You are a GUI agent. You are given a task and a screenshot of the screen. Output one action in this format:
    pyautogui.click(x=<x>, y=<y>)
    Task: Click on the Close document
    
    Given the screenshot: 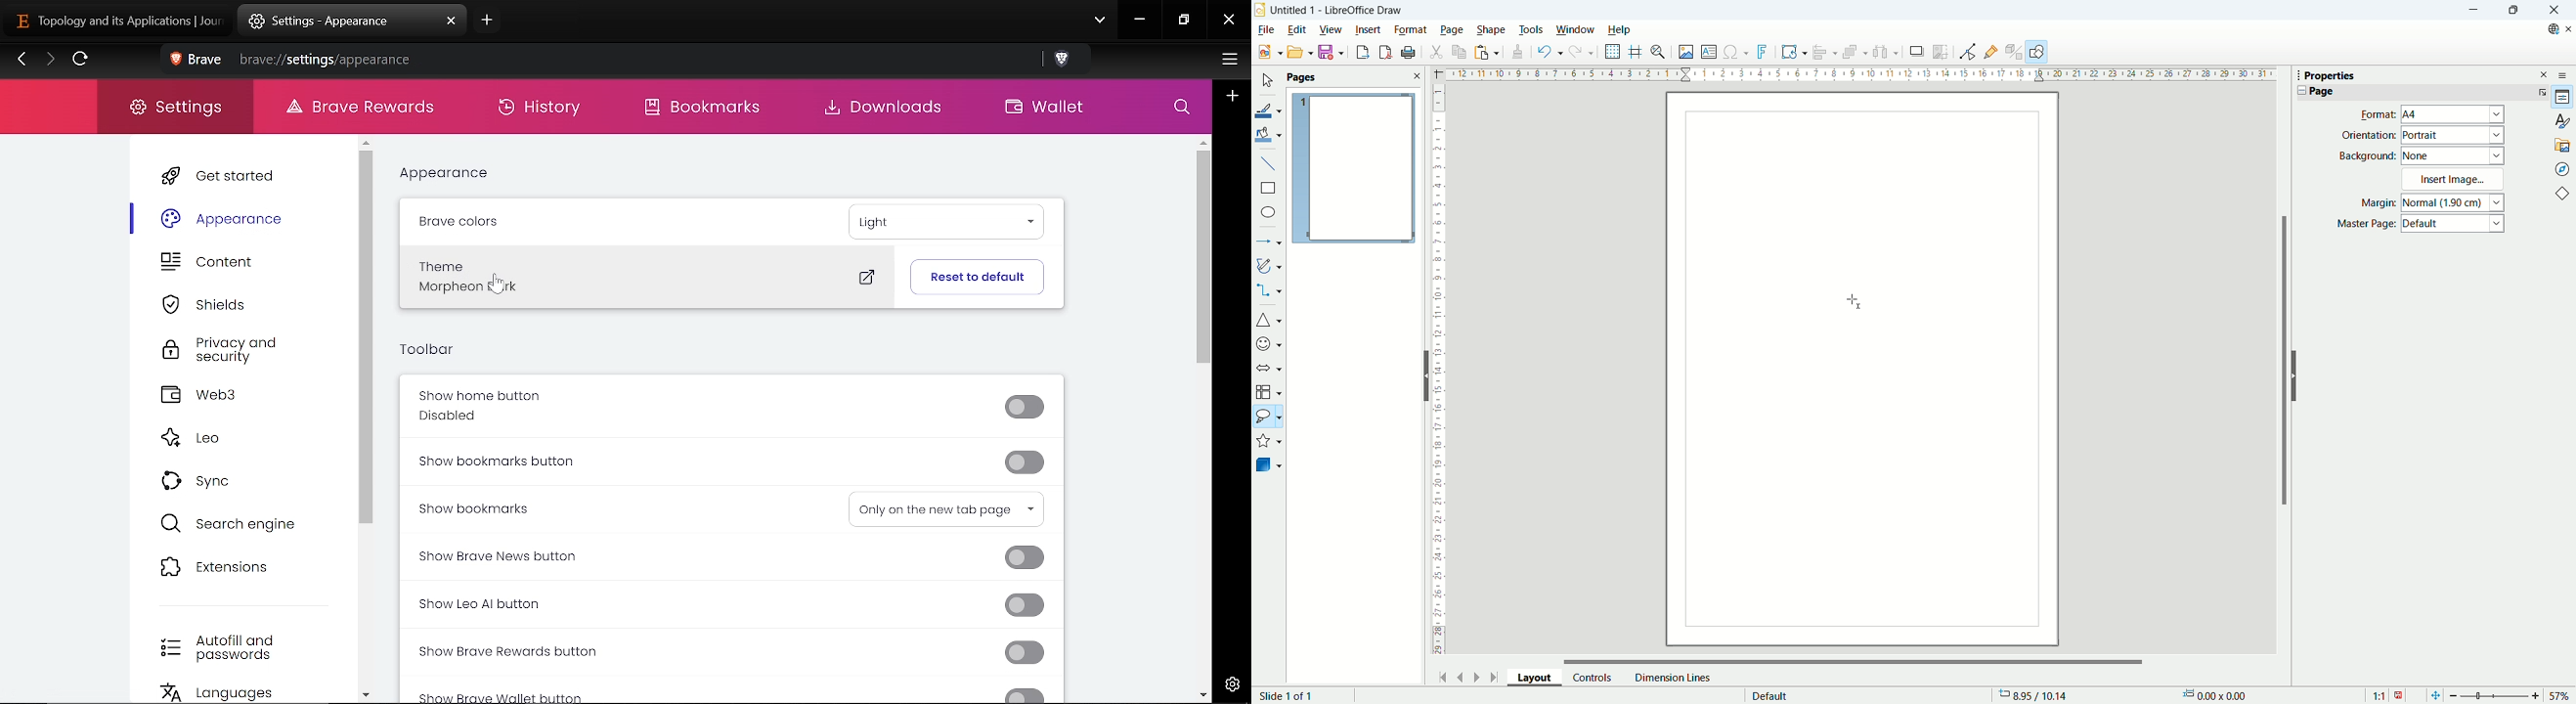 What is the action you would take?
    pyautogui.click(x=2568, y=29)
    